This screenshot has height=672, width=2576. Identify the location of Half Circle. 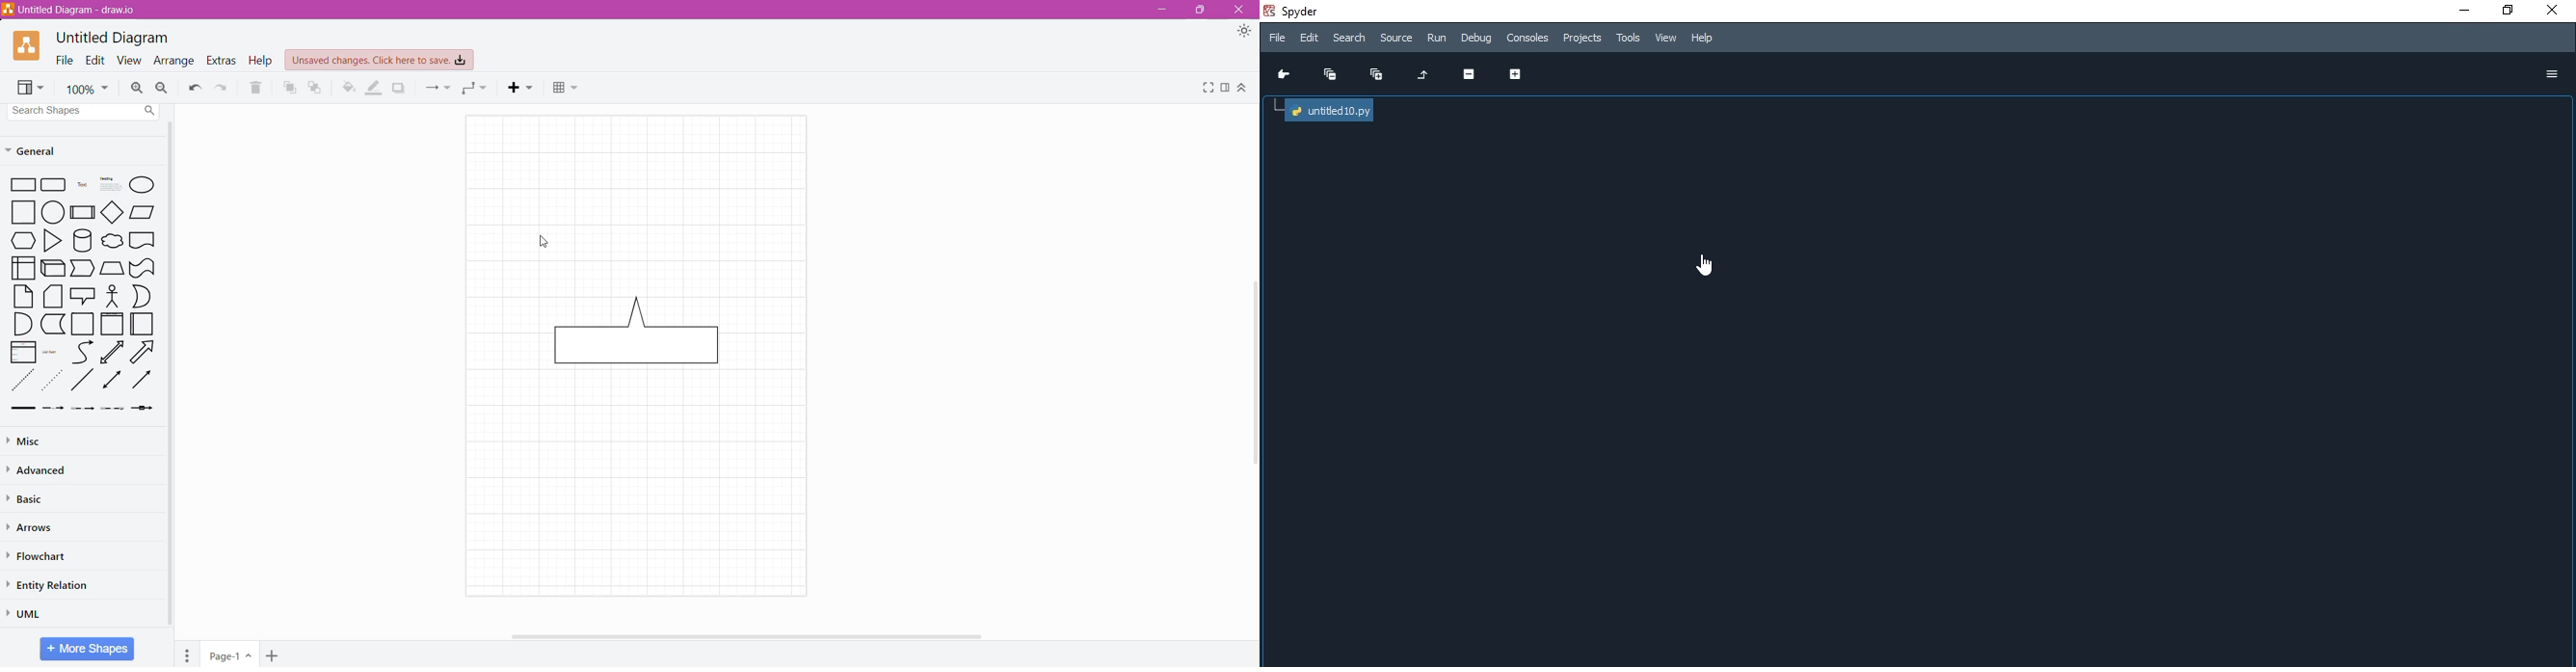
(143, 296).